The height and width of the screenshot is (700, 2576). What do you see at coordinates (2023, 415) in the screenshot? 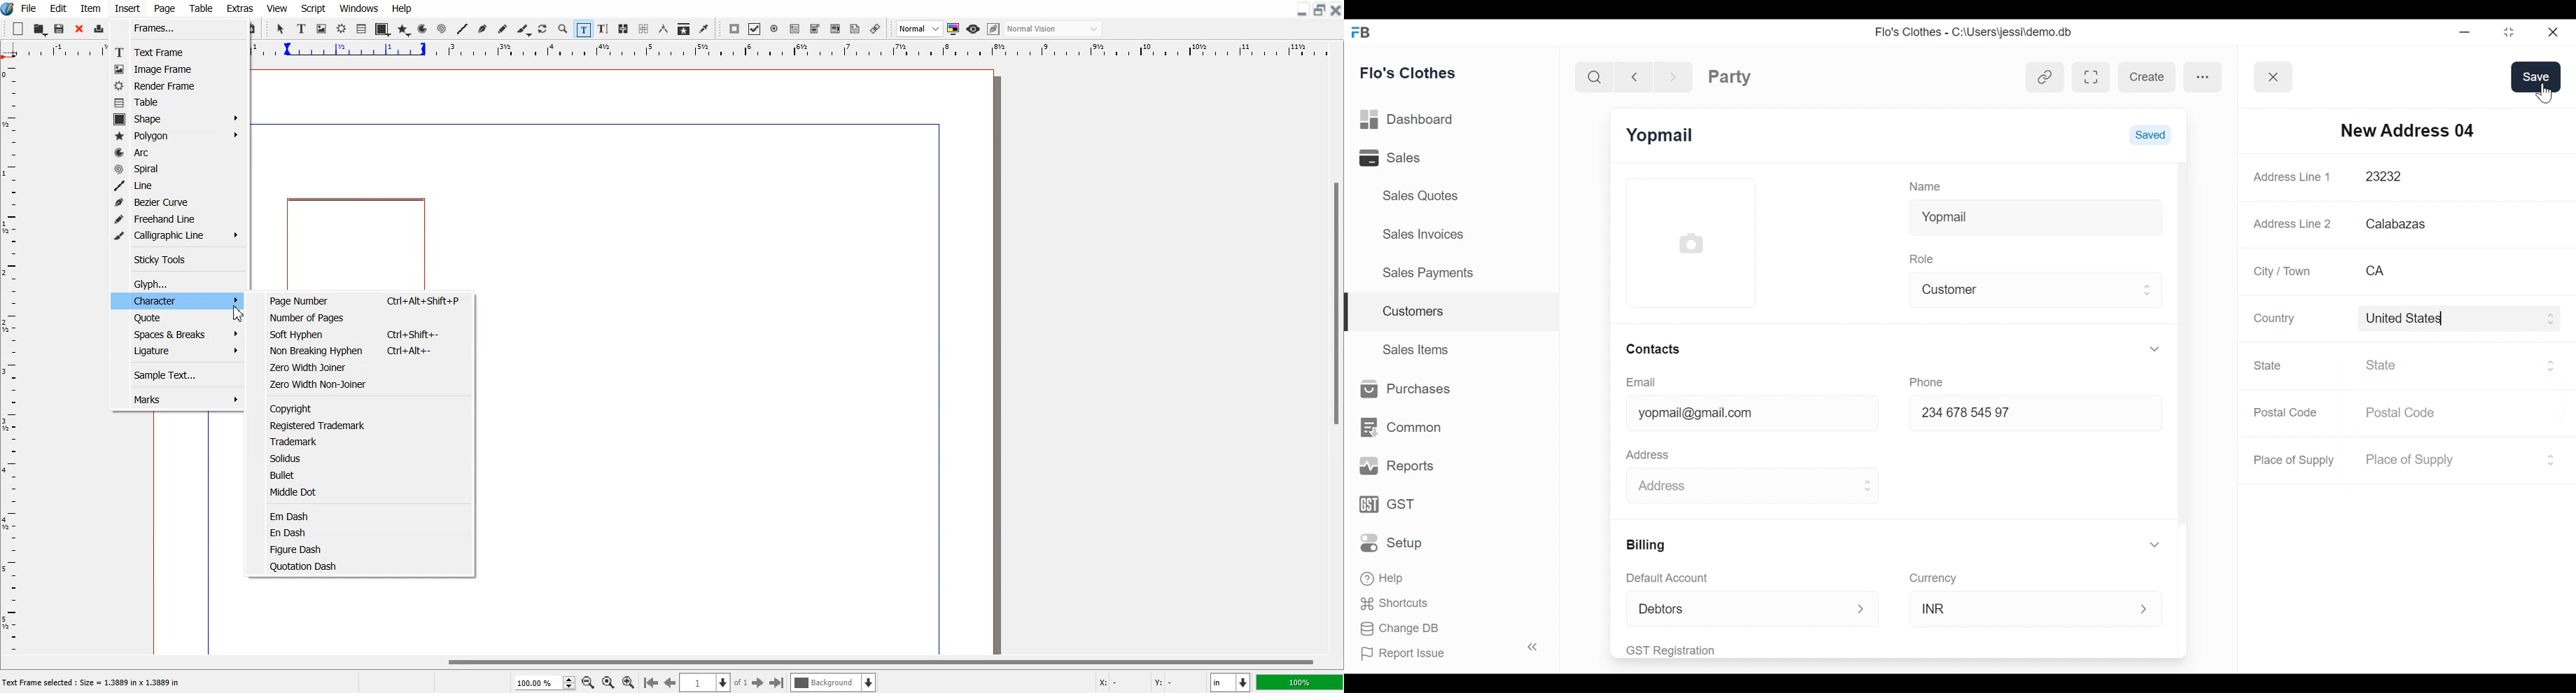
I see `234678 54597` at bounding box center [2023, 415].